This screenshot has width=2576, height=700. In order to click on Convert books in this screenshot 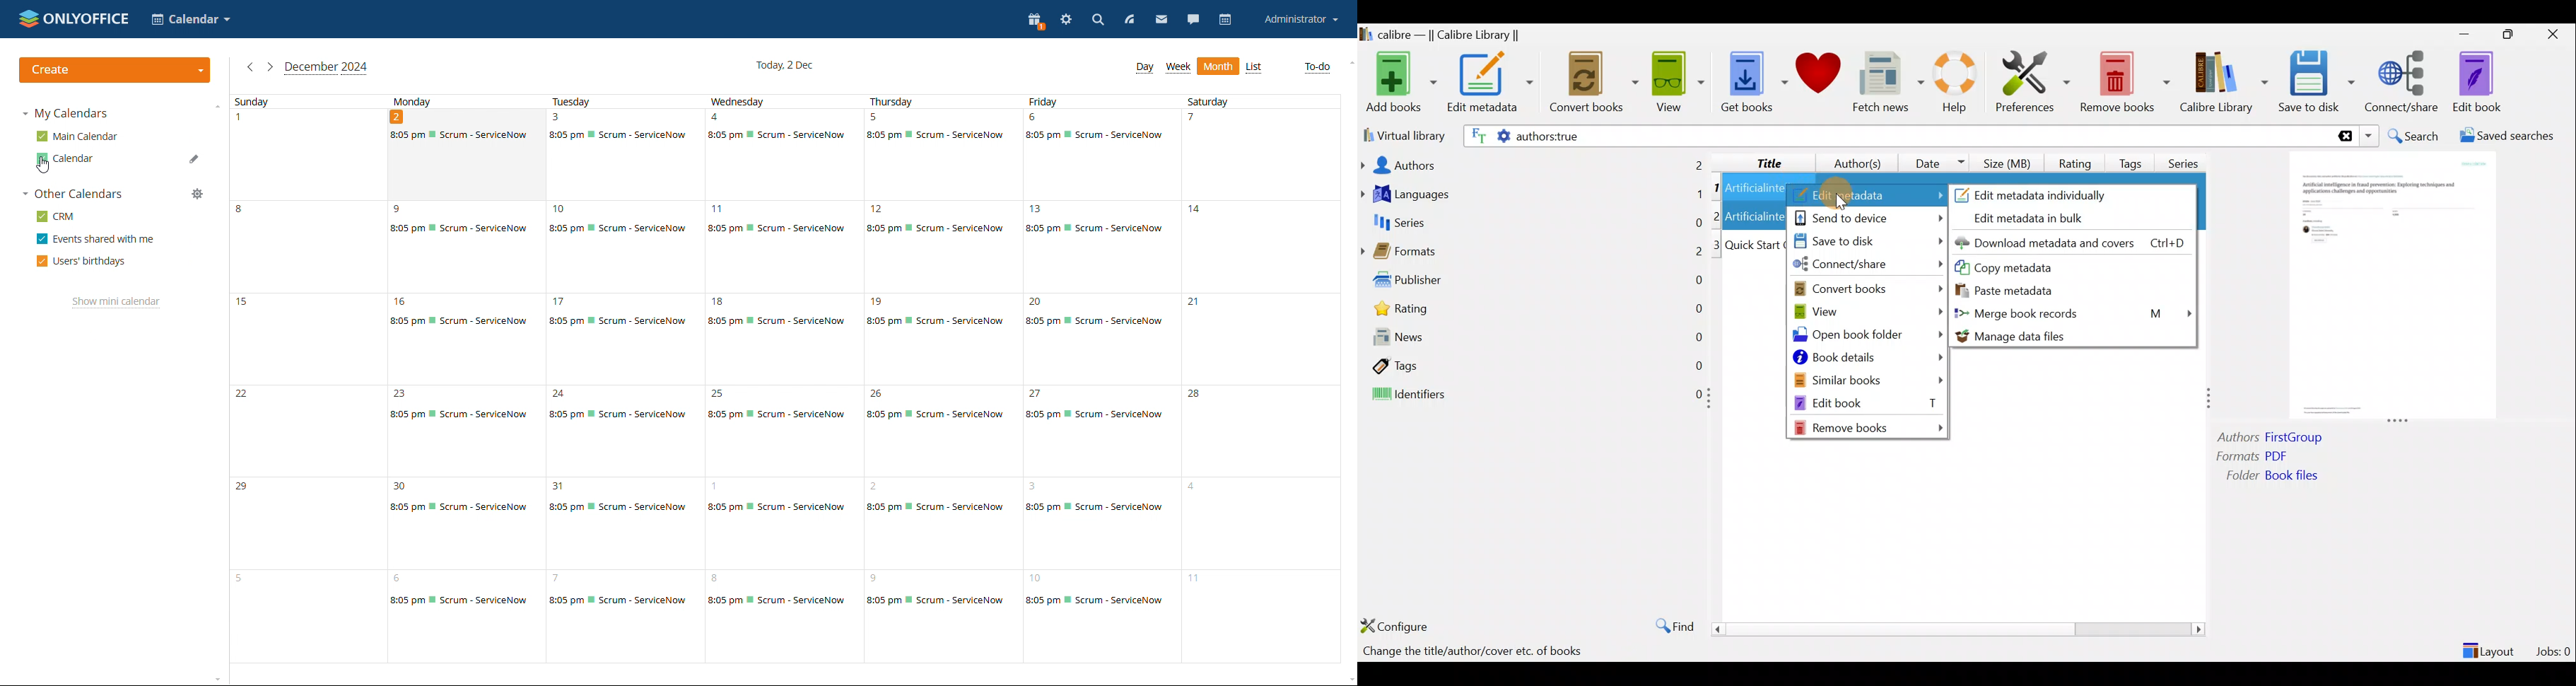, I will do `click(1594, 83)`.